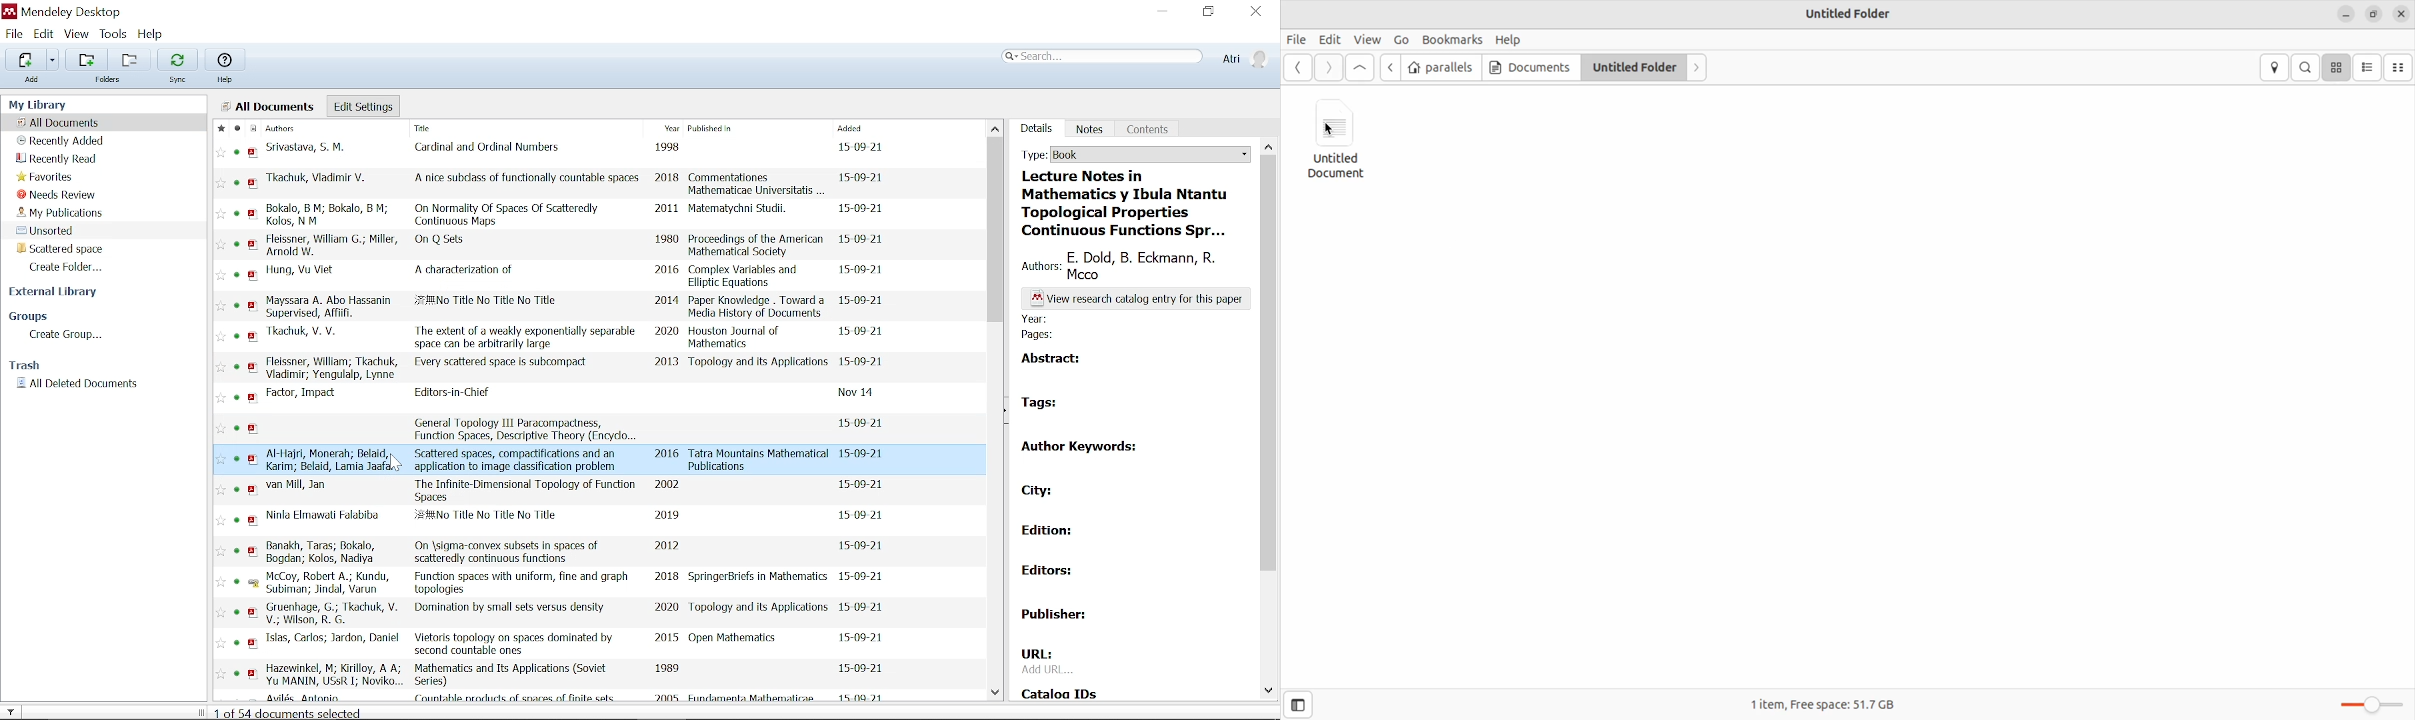  Describe the element at coordinates (995, 128) in the screenshot. I see `Move up in all files` at that location.